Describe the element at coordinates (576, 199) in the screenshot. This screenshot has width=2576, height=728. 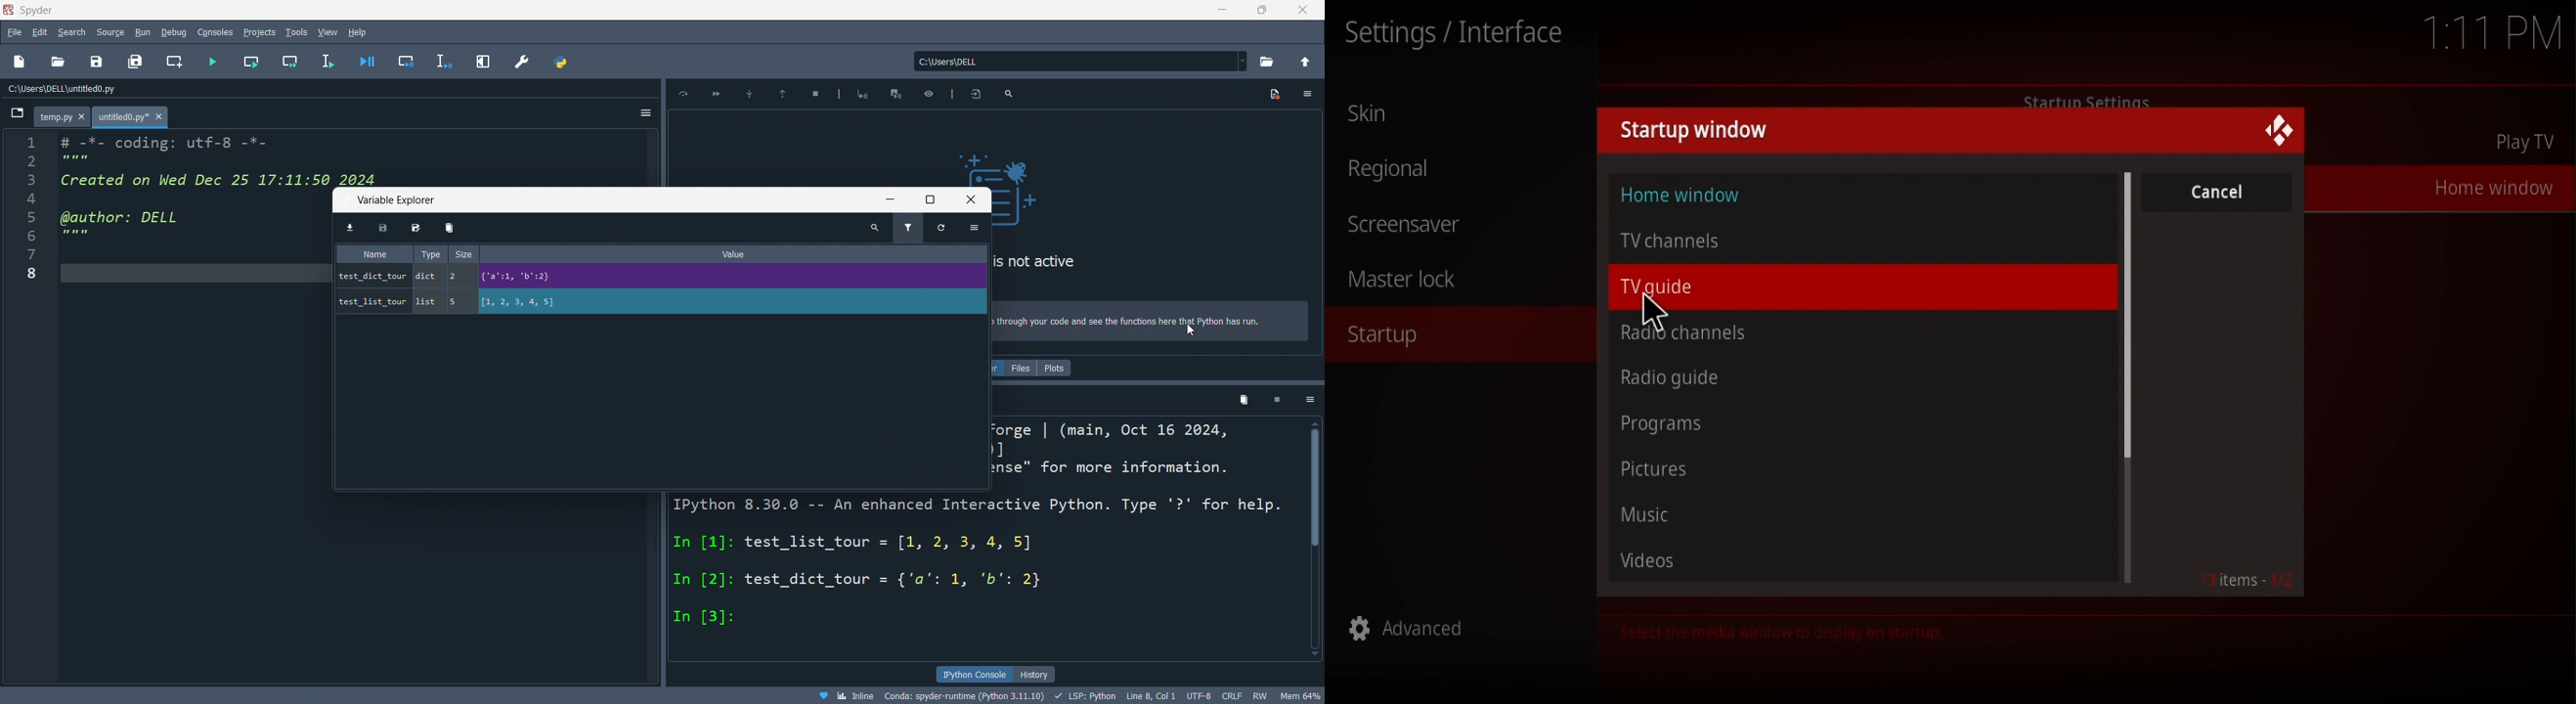
I see `variable explorer` at that location.